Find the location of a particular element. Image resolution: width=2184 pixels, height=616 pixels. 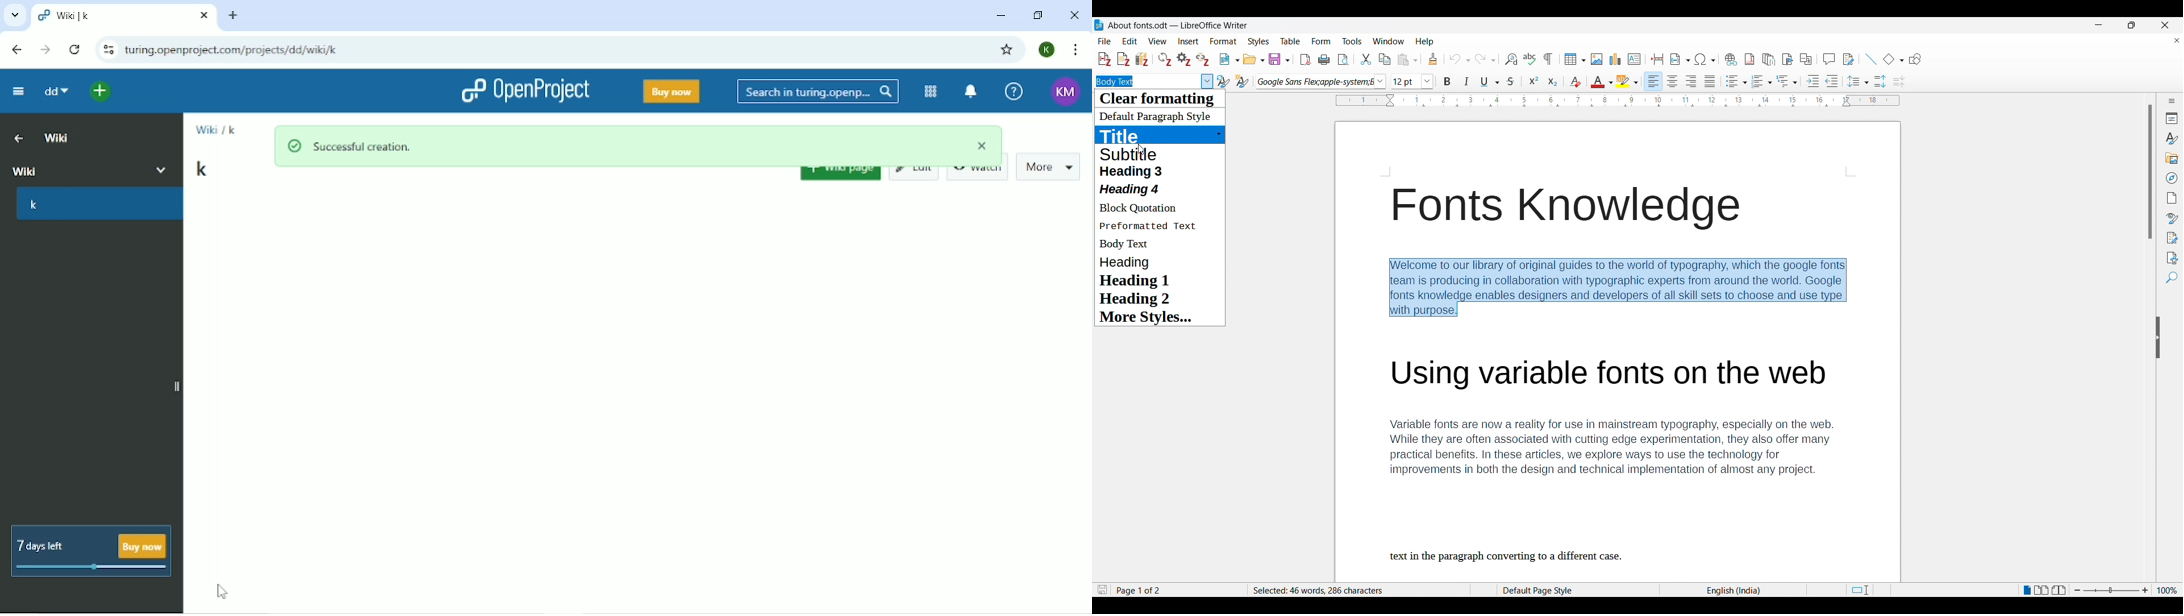

Add note is located at coordinates (1124, 60).